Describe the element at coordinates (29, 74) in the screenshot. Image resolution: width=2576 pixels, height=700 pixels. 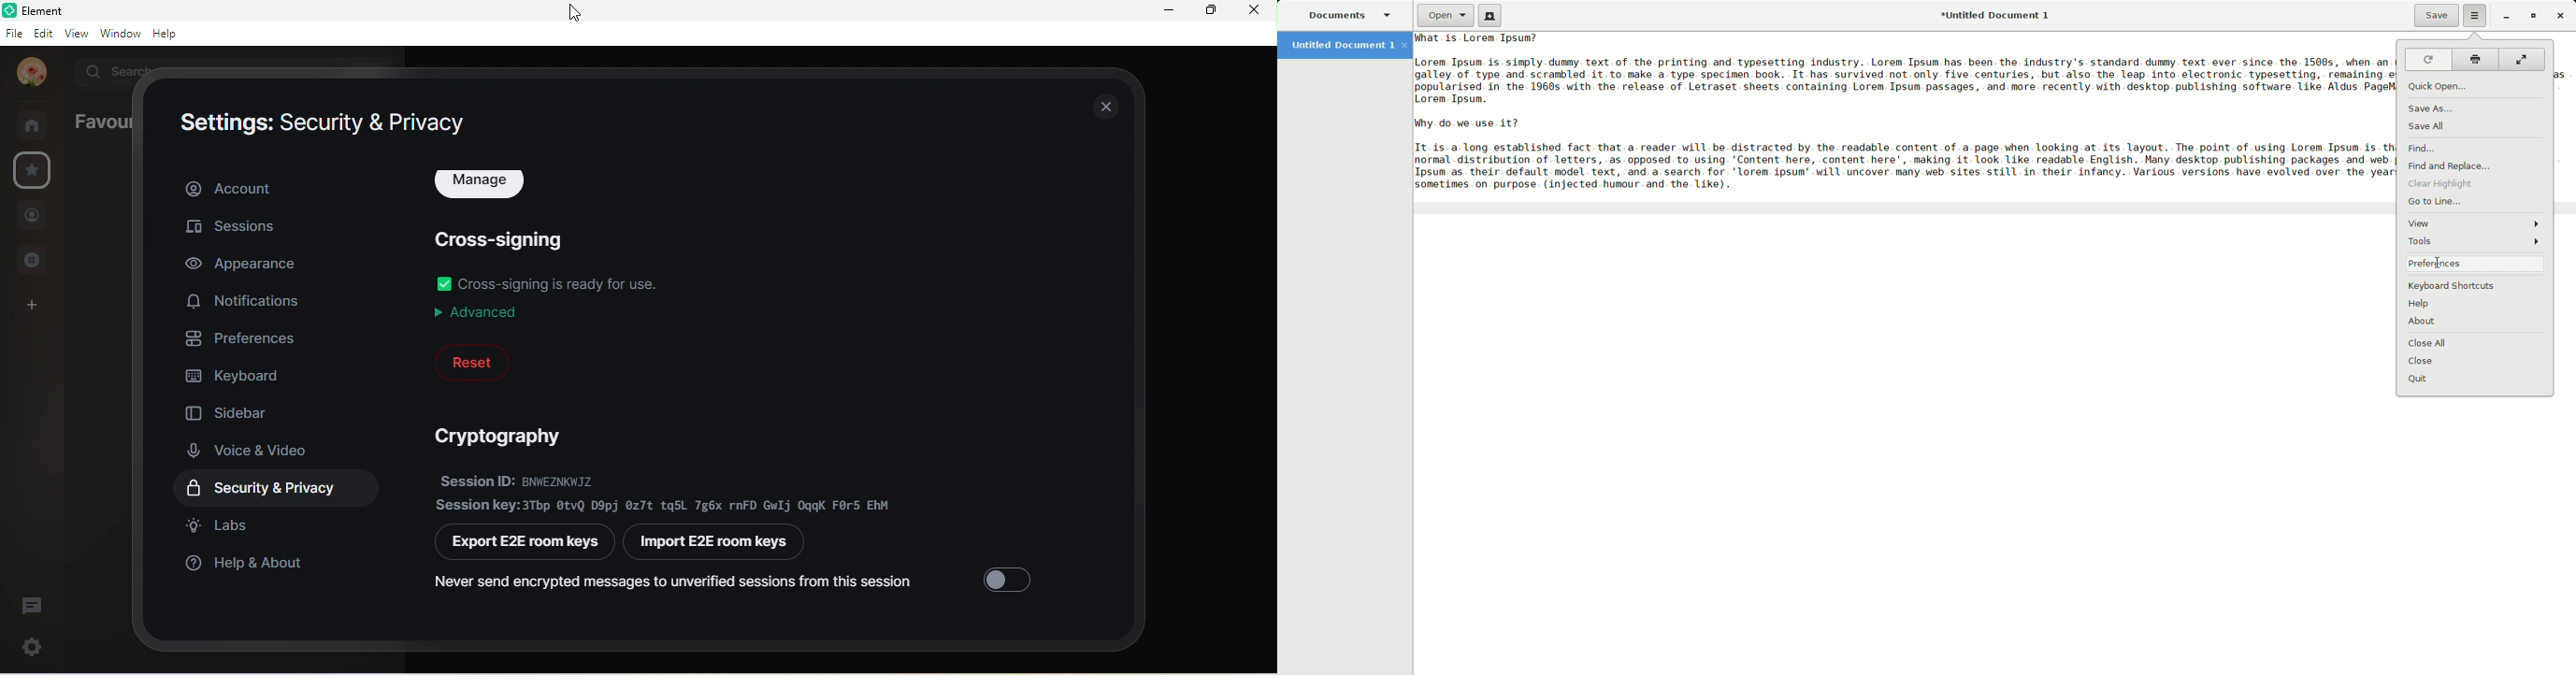
I see `account` at that location.